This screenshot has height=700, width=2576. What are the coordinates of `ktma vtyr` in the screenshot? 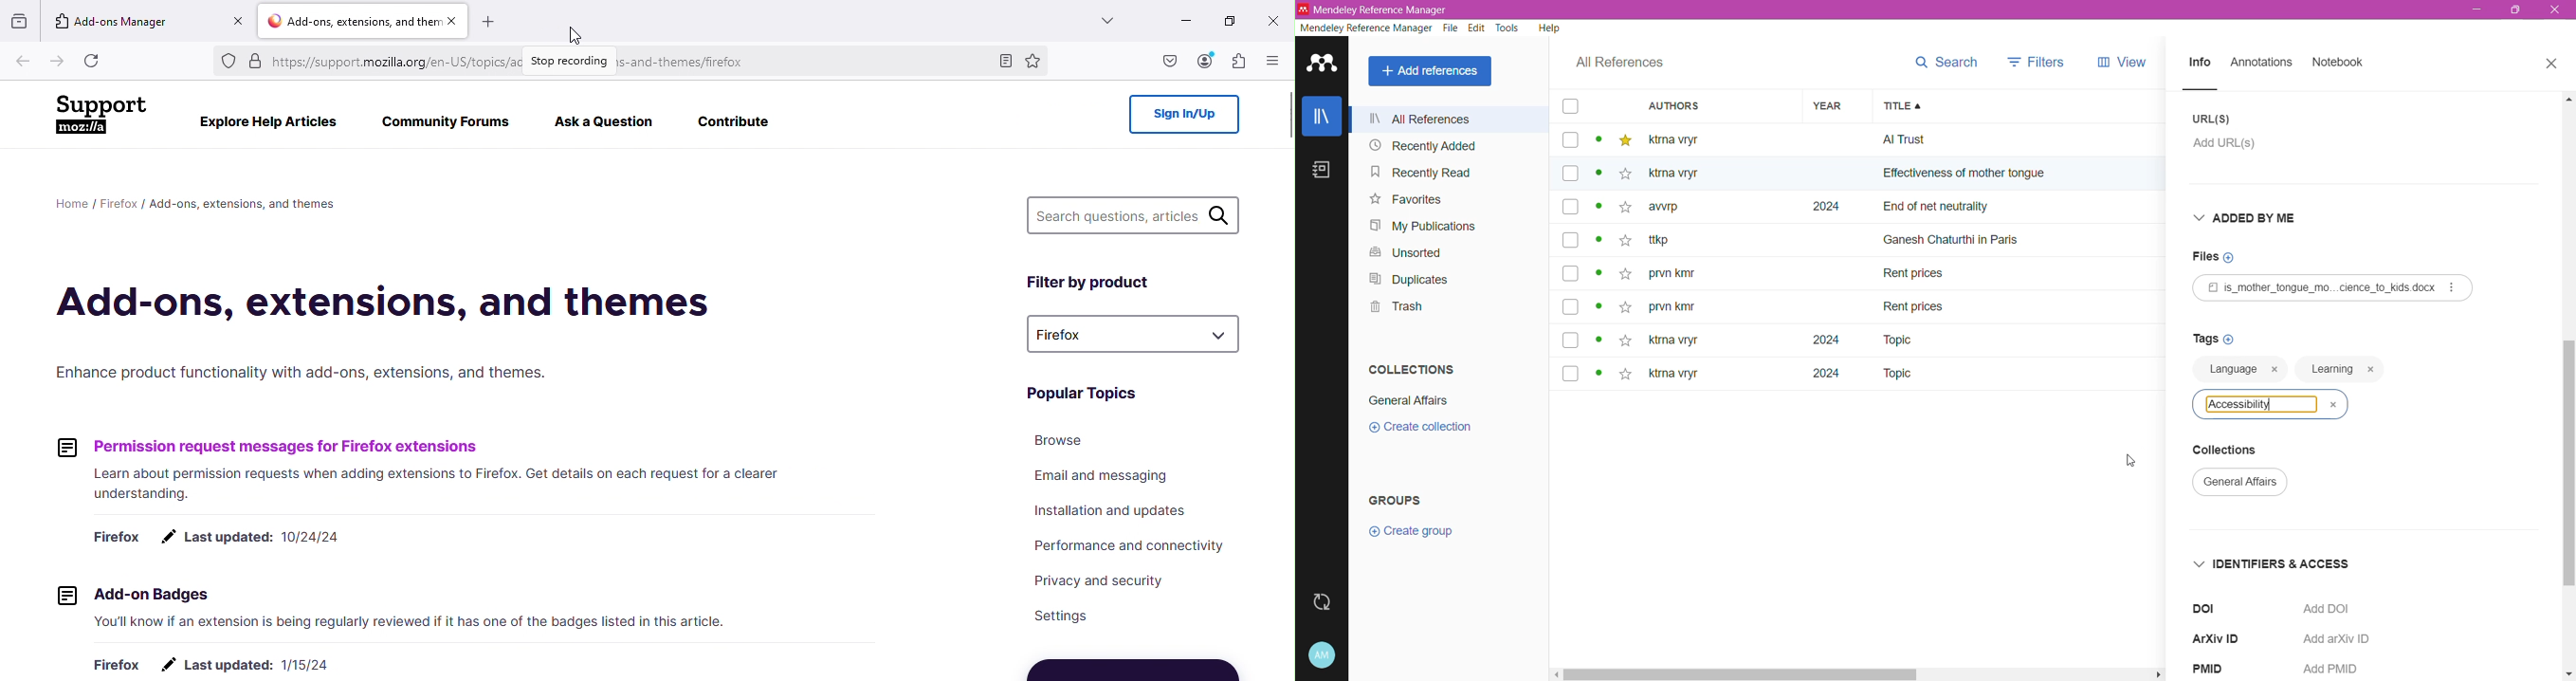 It's located at (1683, 139).